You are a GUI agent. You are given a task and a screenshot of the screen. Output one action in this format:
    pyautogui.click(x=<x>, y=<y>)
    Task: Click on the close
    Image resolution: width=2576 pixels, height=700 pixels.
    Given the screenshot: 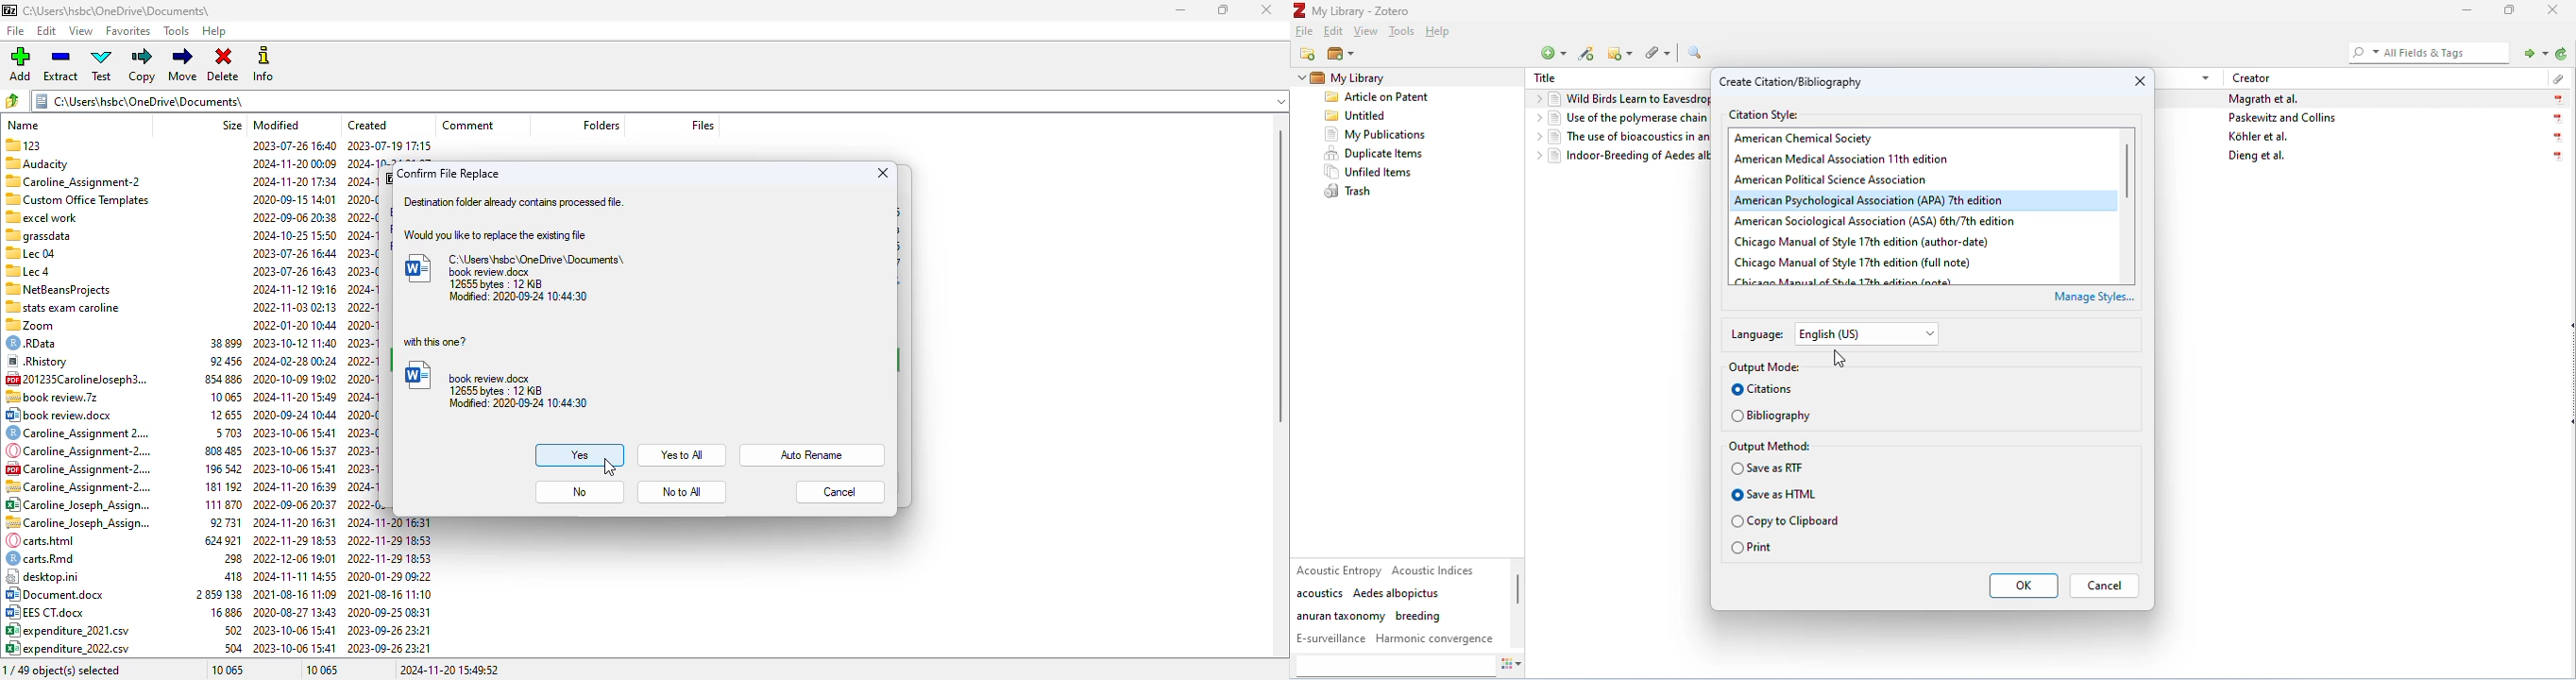 What is the action you would take?
    pyautogui.click(x=2136, y=79)
    